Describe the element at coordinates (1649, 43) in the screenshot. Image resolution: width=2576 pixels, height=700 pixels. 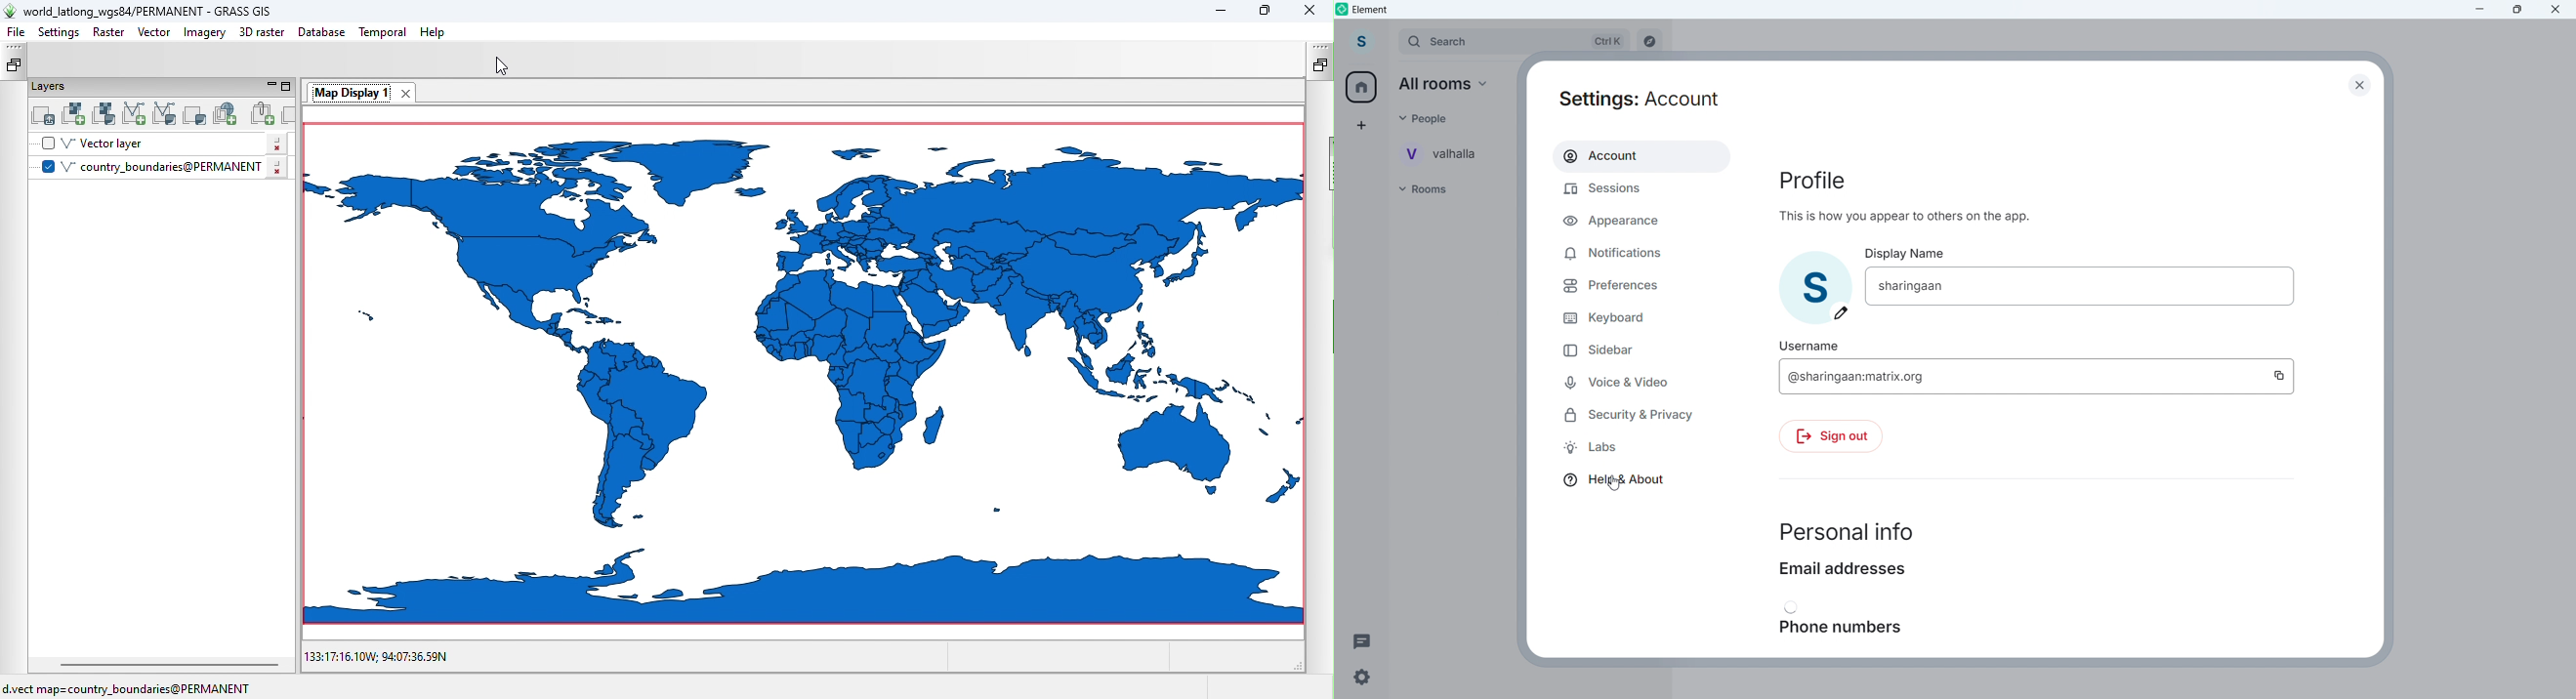
I see `Explore rooms ` at that location.